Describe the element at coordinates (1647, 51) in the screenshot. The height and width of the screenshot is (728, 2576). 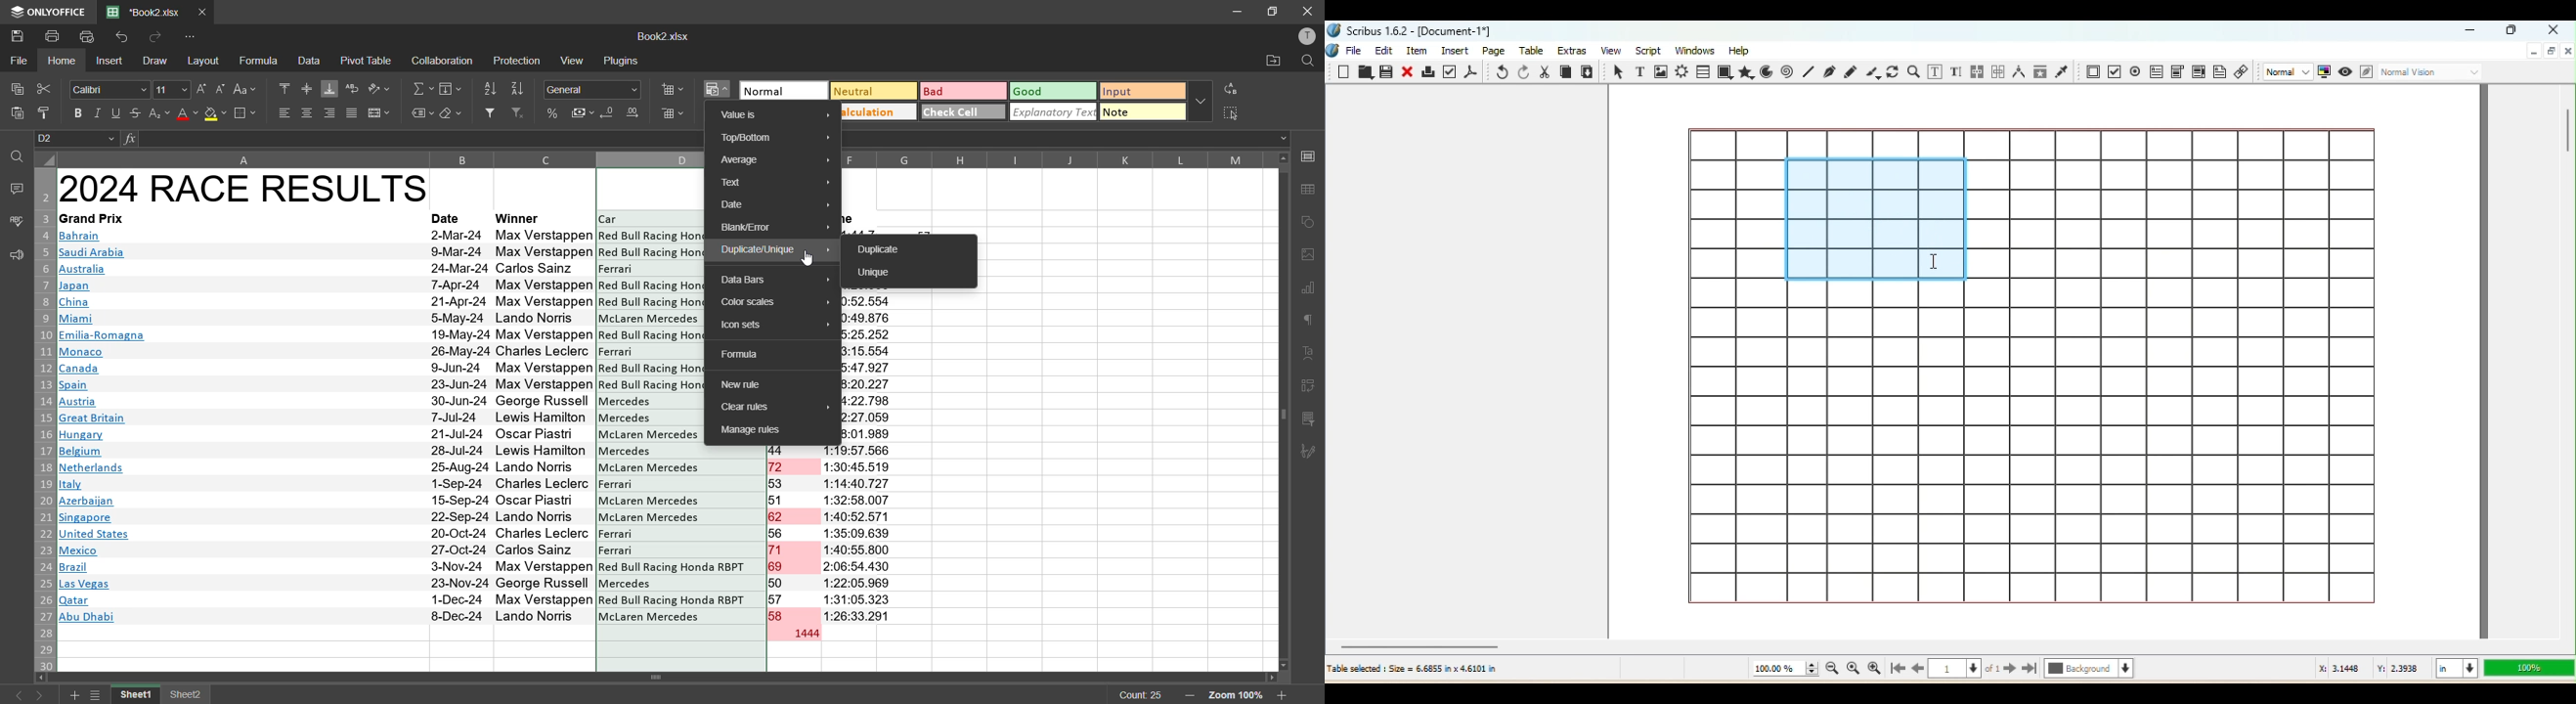
I see `Script` at that location.